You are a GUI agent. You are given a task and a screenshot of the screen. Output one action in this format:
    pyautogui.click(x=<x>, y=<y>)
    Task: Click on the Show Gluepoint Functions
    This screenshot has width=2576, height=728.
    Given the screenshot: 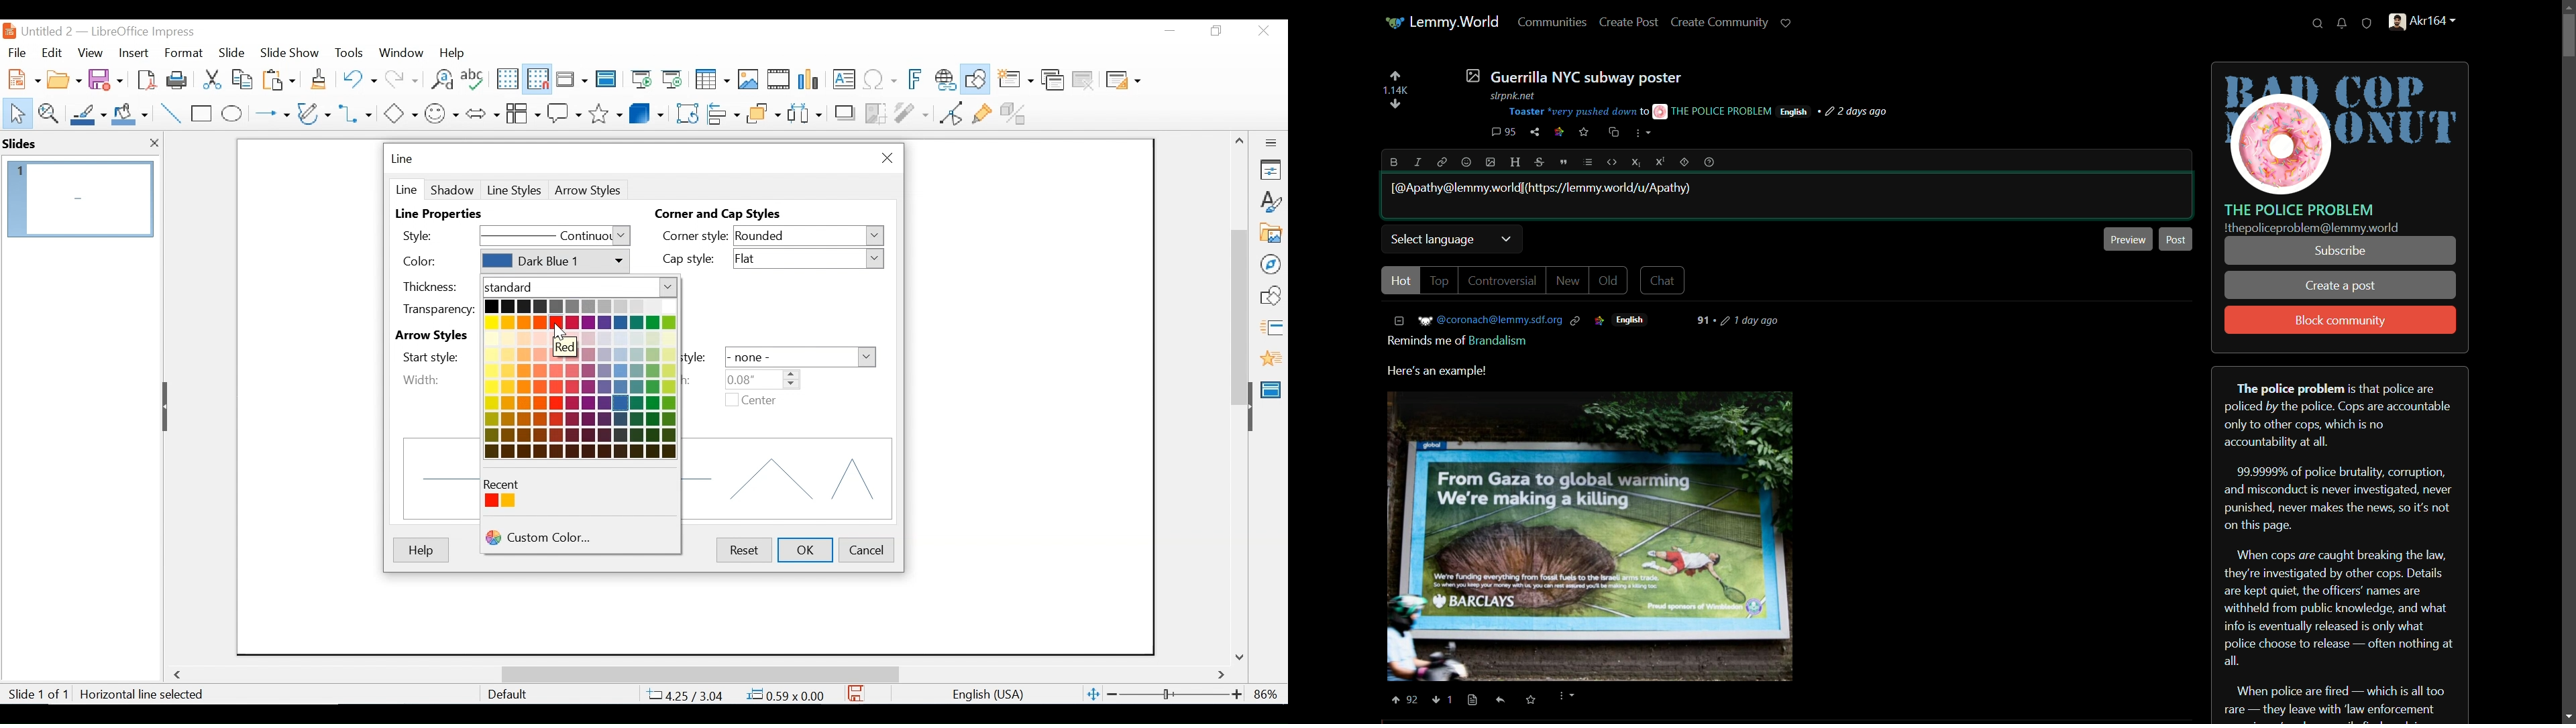 What is the action you would take?
    pyautogui.click(x=981, y=112)
    